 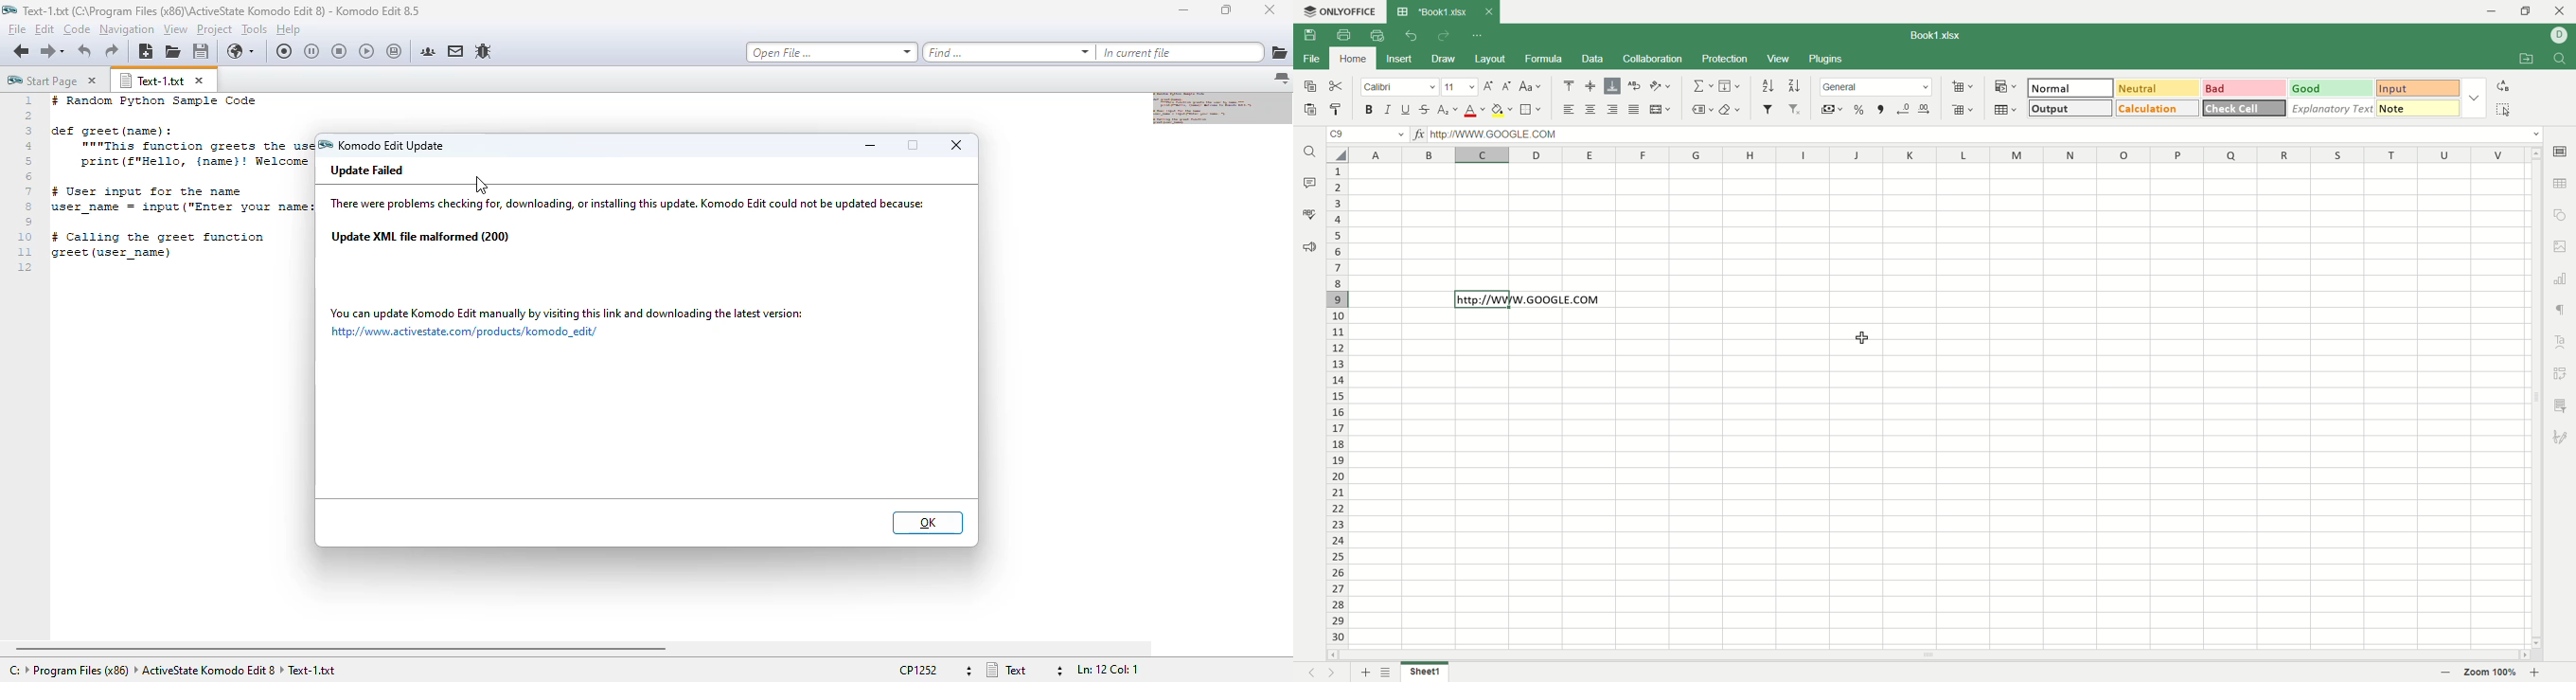 What do you see at coordinates (1859, 110) in the screenshot?
I see `percent style` at bounding box center [1859, 110].